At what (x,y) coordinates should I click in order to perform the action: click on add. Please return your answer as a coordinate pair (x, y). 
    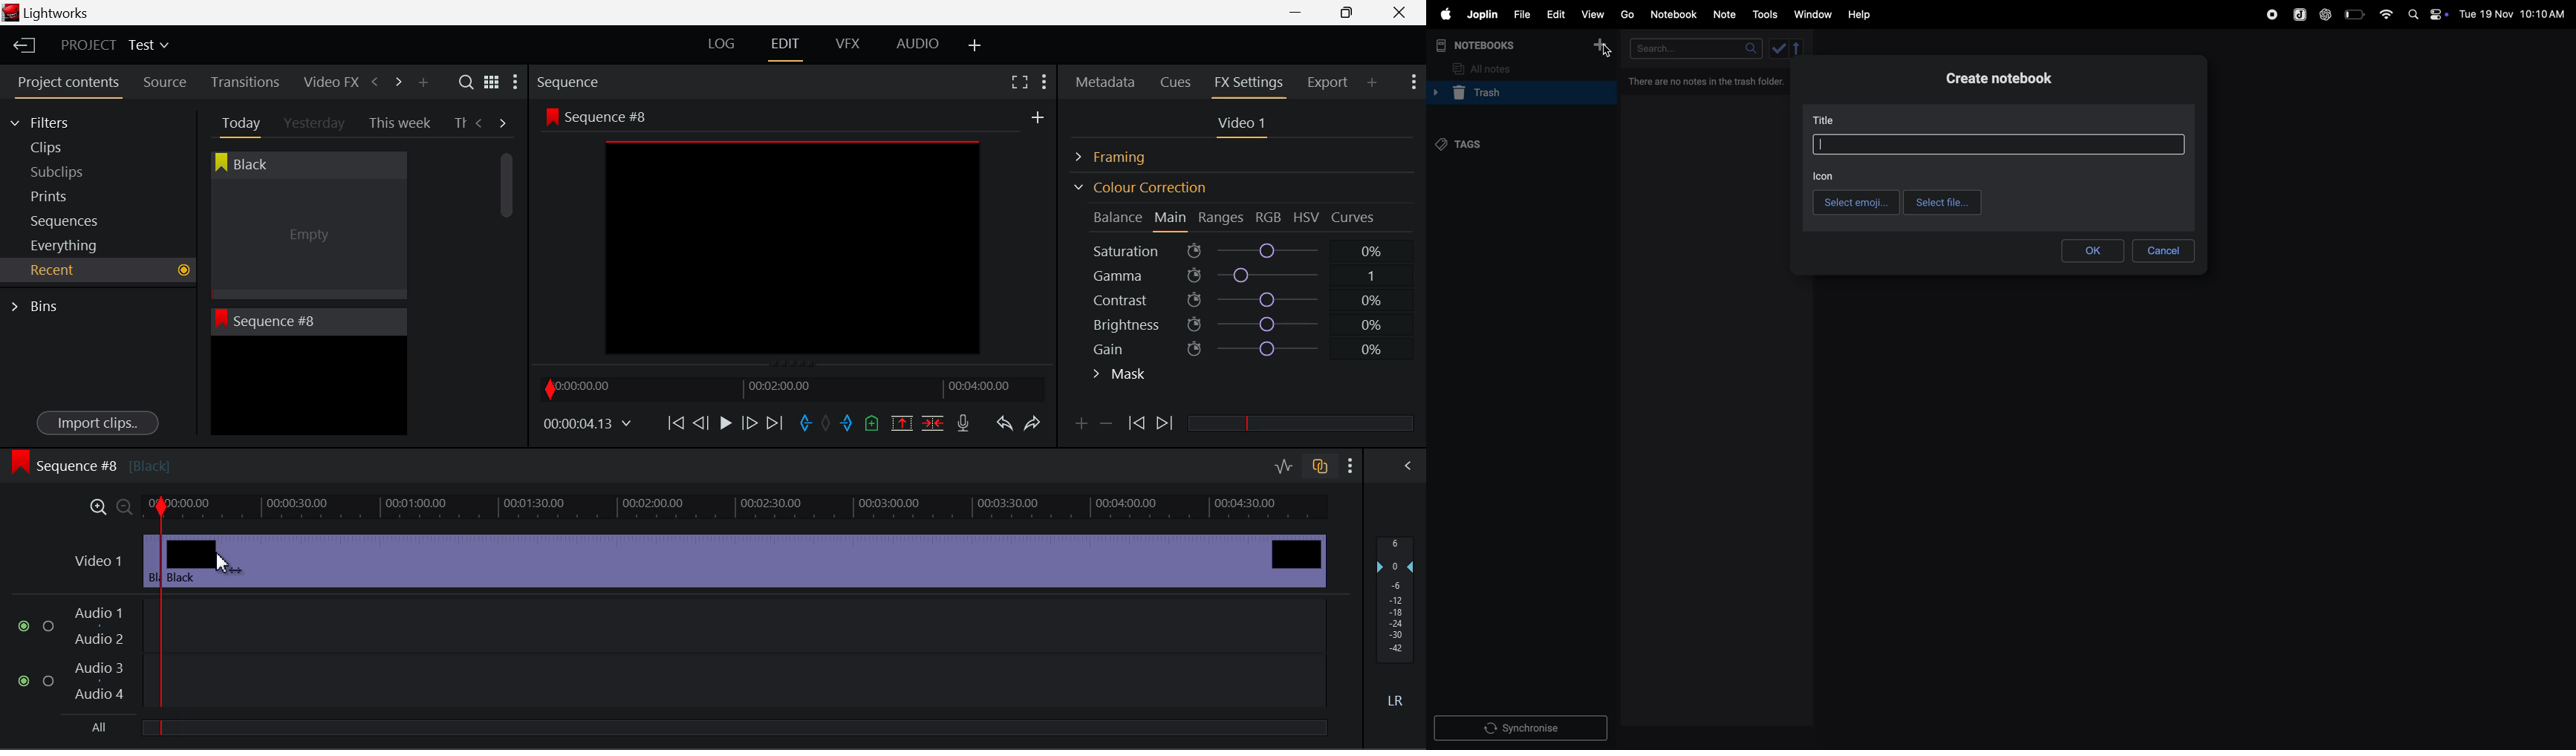
    Looking at the image, I should click on (1604, 45).